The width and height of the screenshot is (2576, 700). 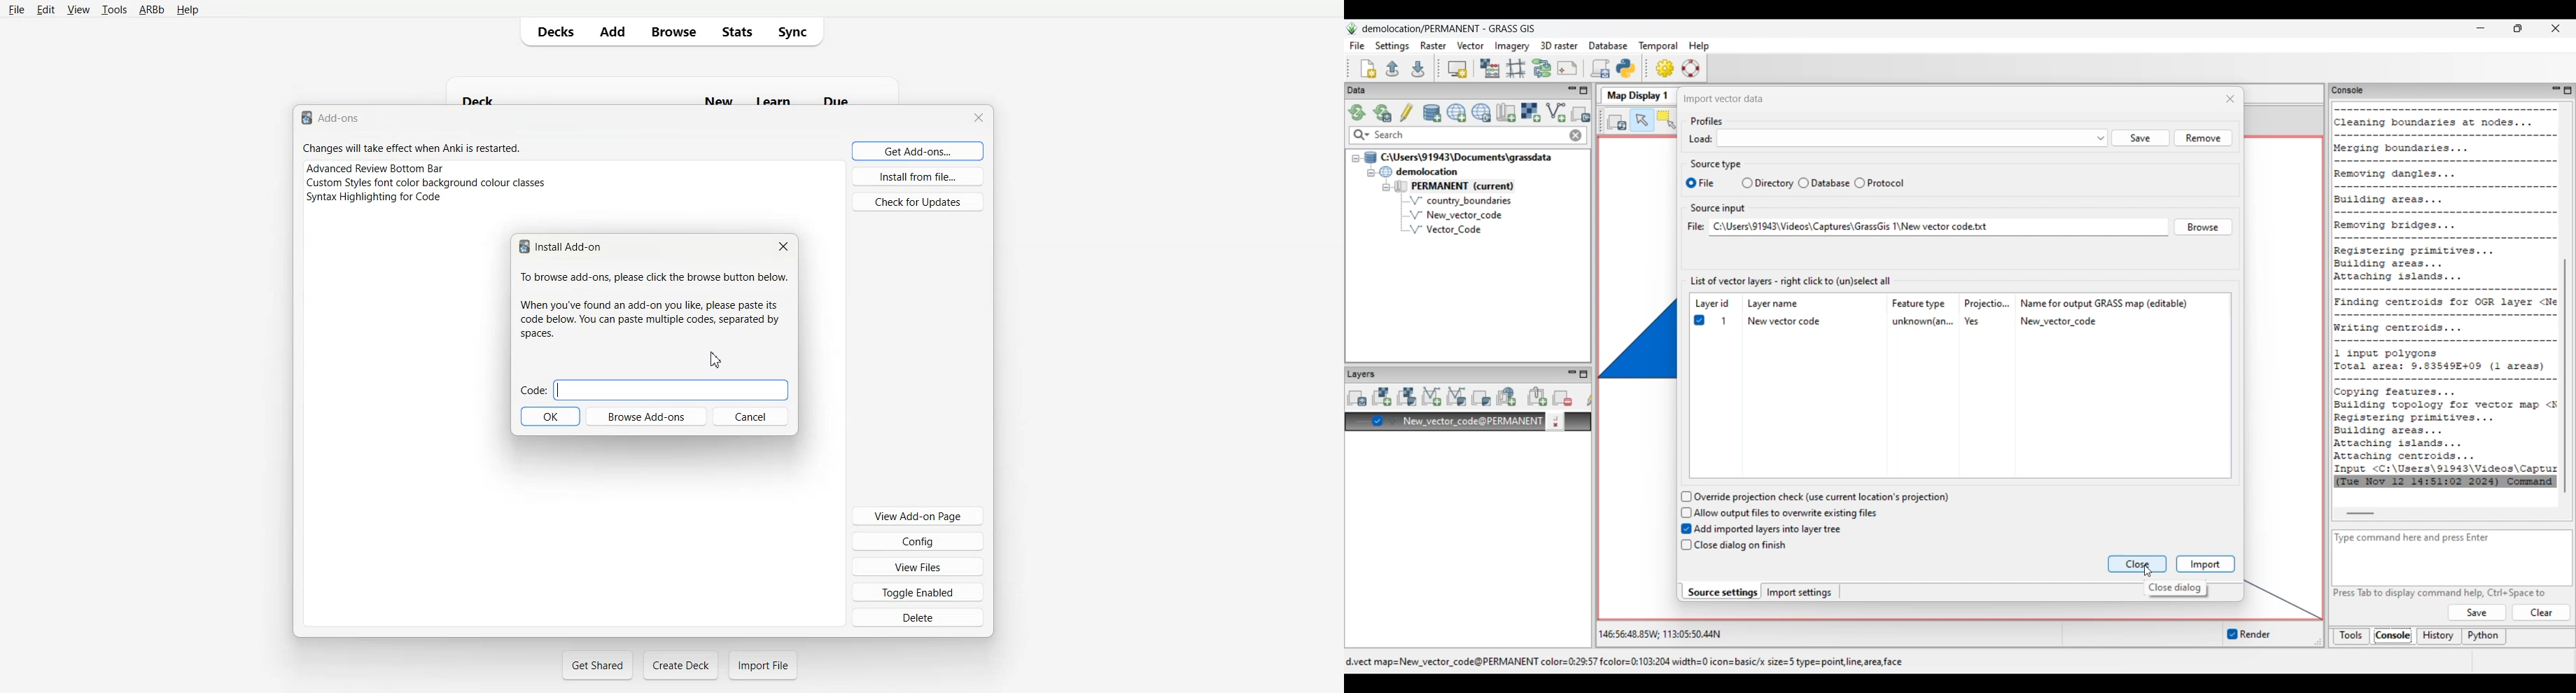 What do you see at coordinates (918, 202) in the screenshot?
I see `Check for Updates` at bounding box center [918, 202].